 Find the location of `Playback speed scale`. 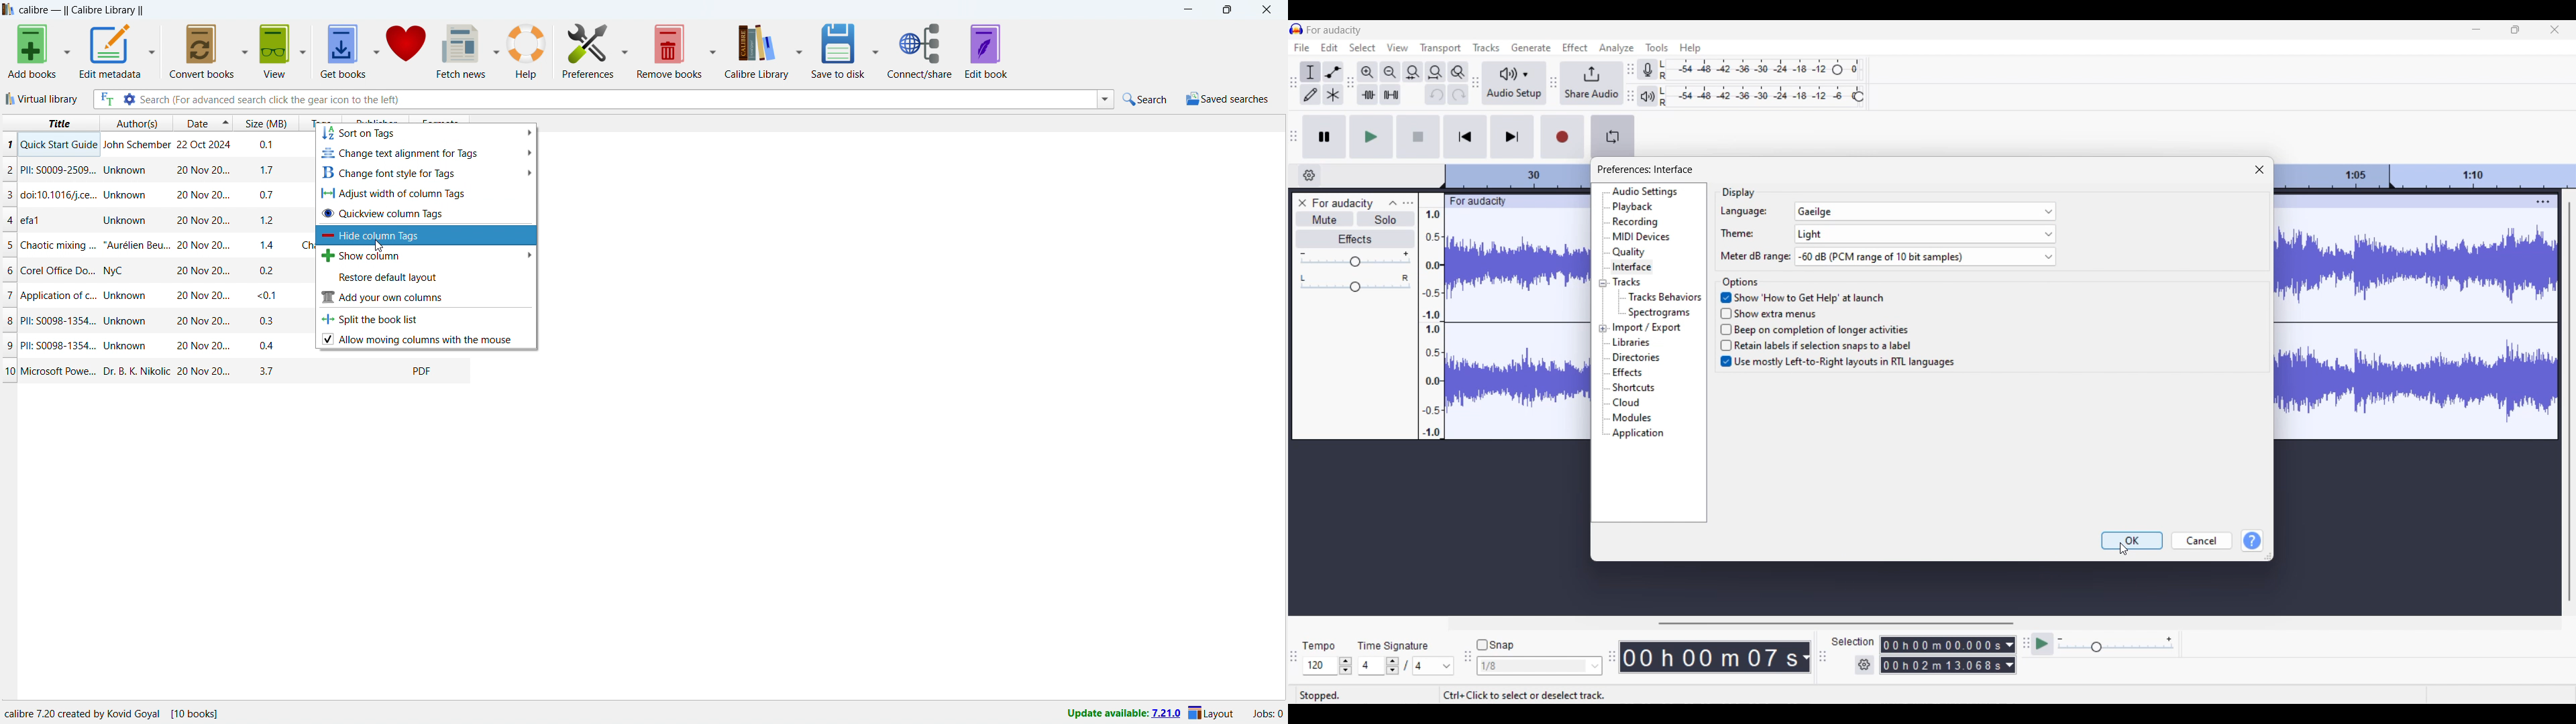

Playback speed scale is located at coordinates (2116, 644).